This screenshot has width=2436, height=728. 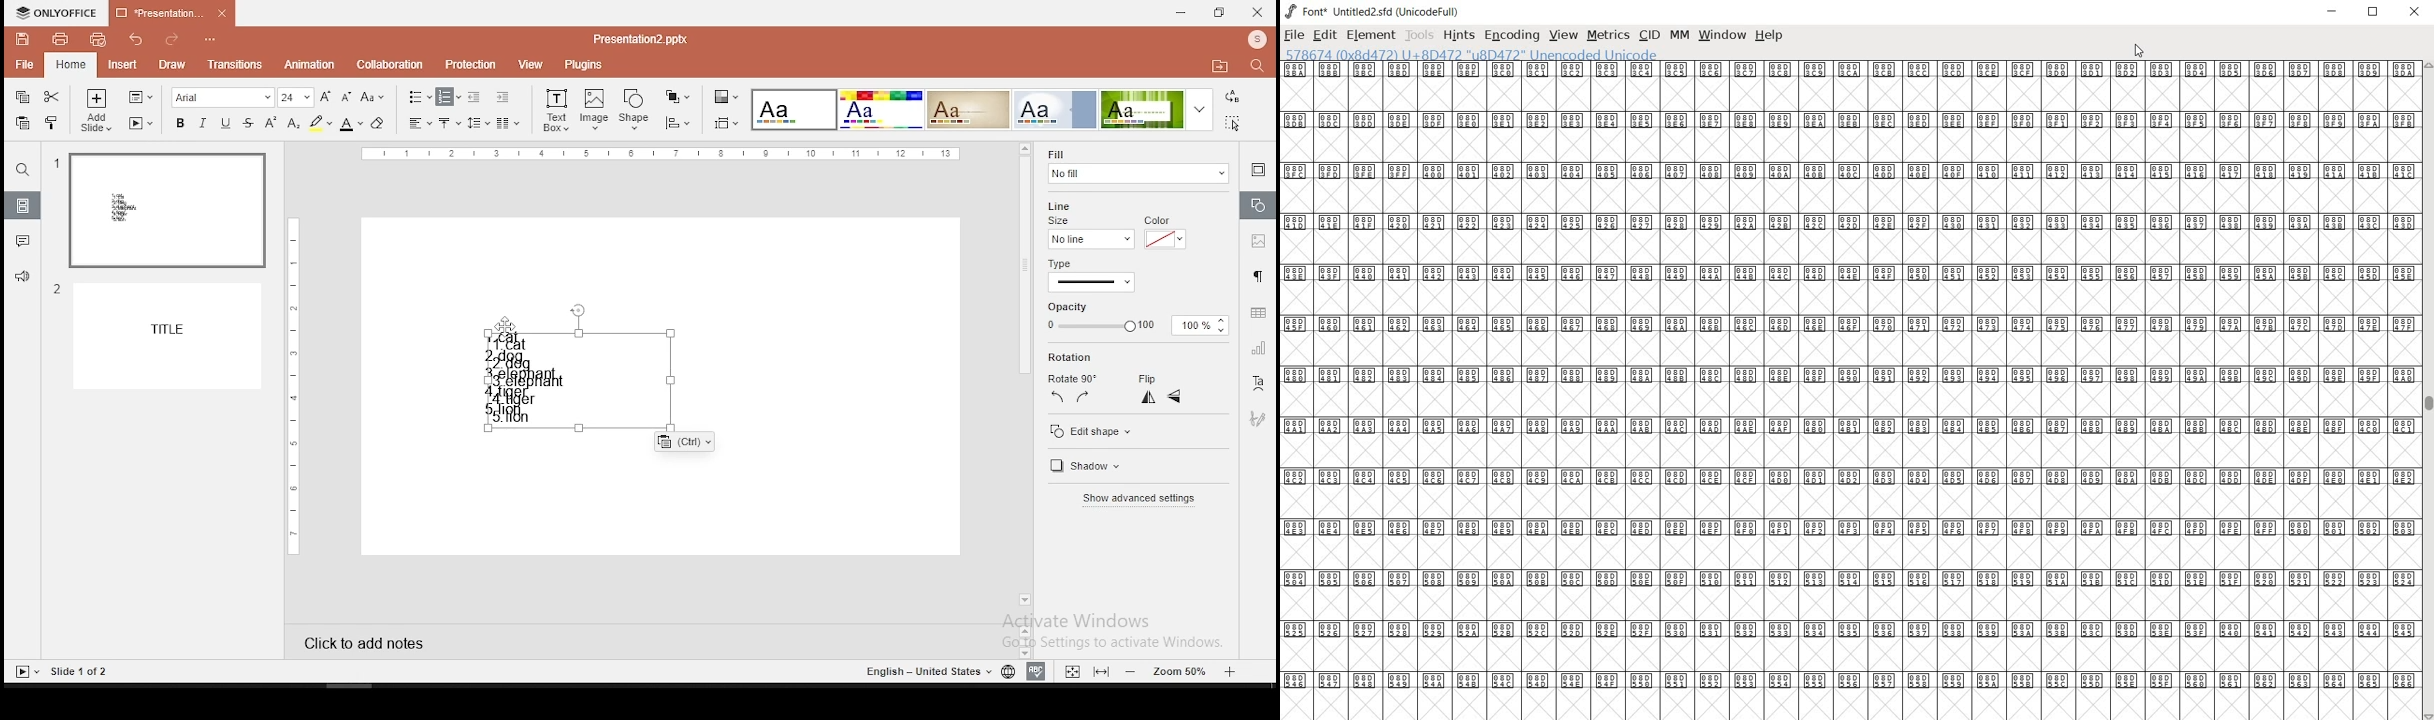 What do you see at coordinates (472, 63) in the screenshot?
I see `protection` at bounding box center [472, 63].